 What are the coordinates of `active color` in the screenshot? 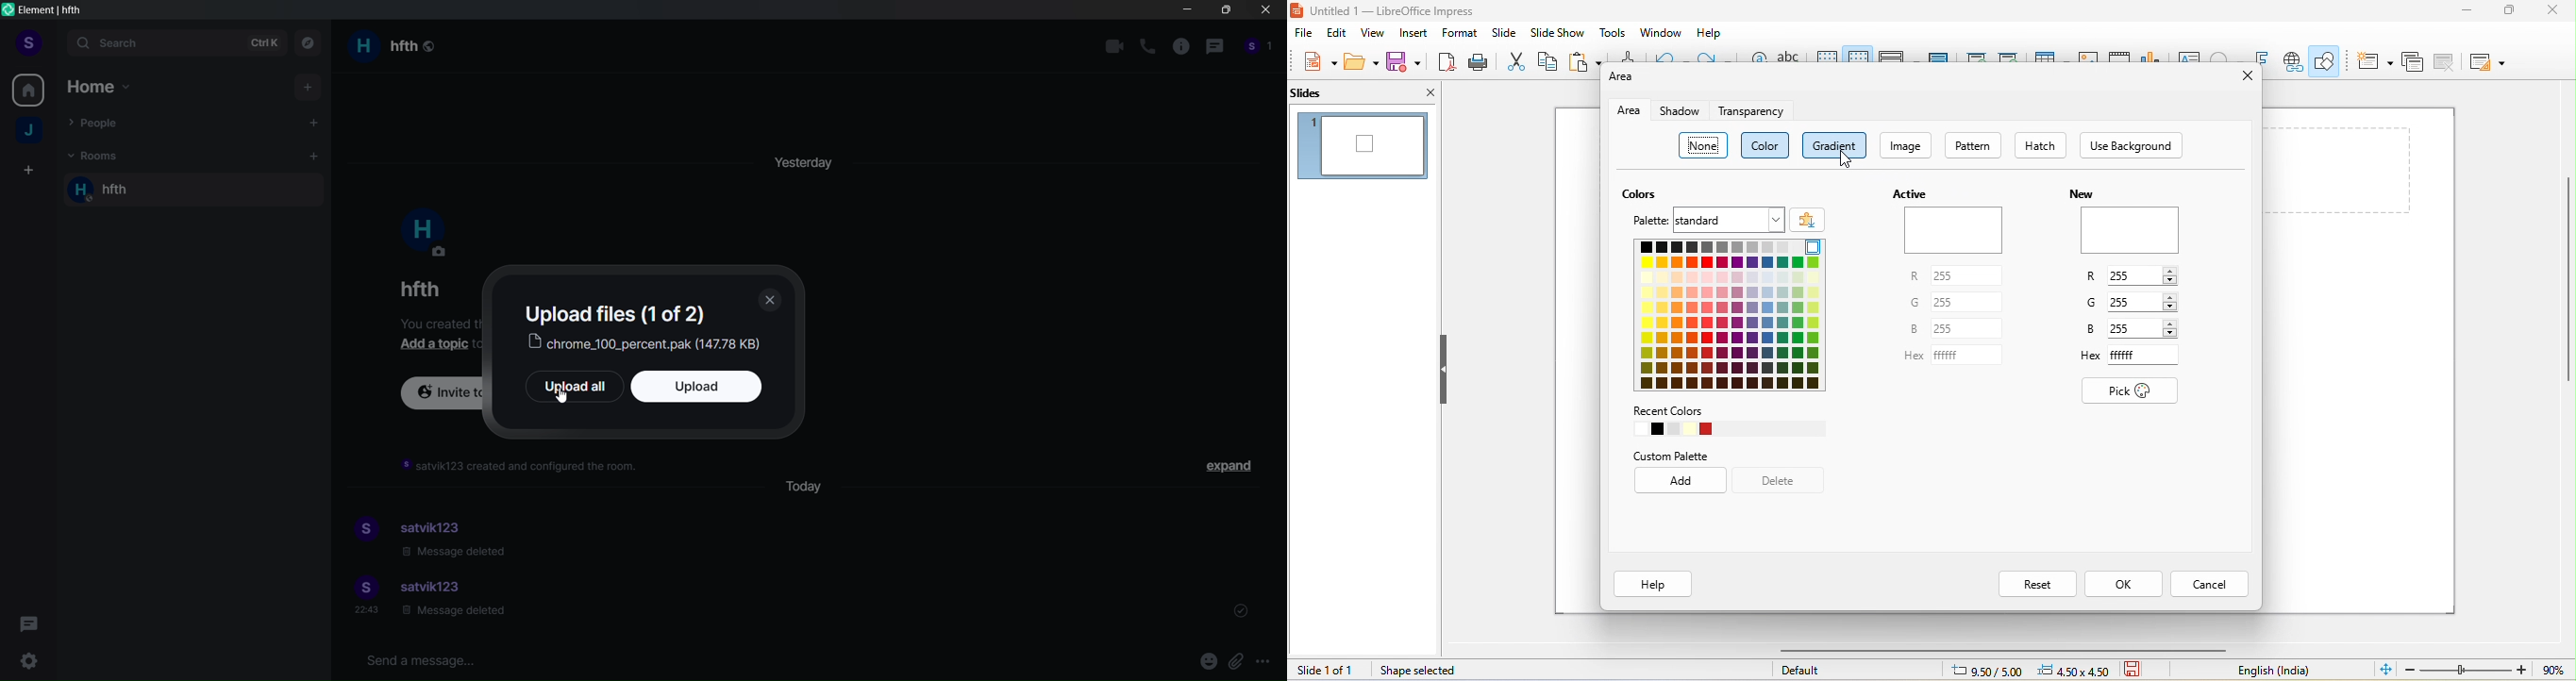 It's located at (1958, 231).